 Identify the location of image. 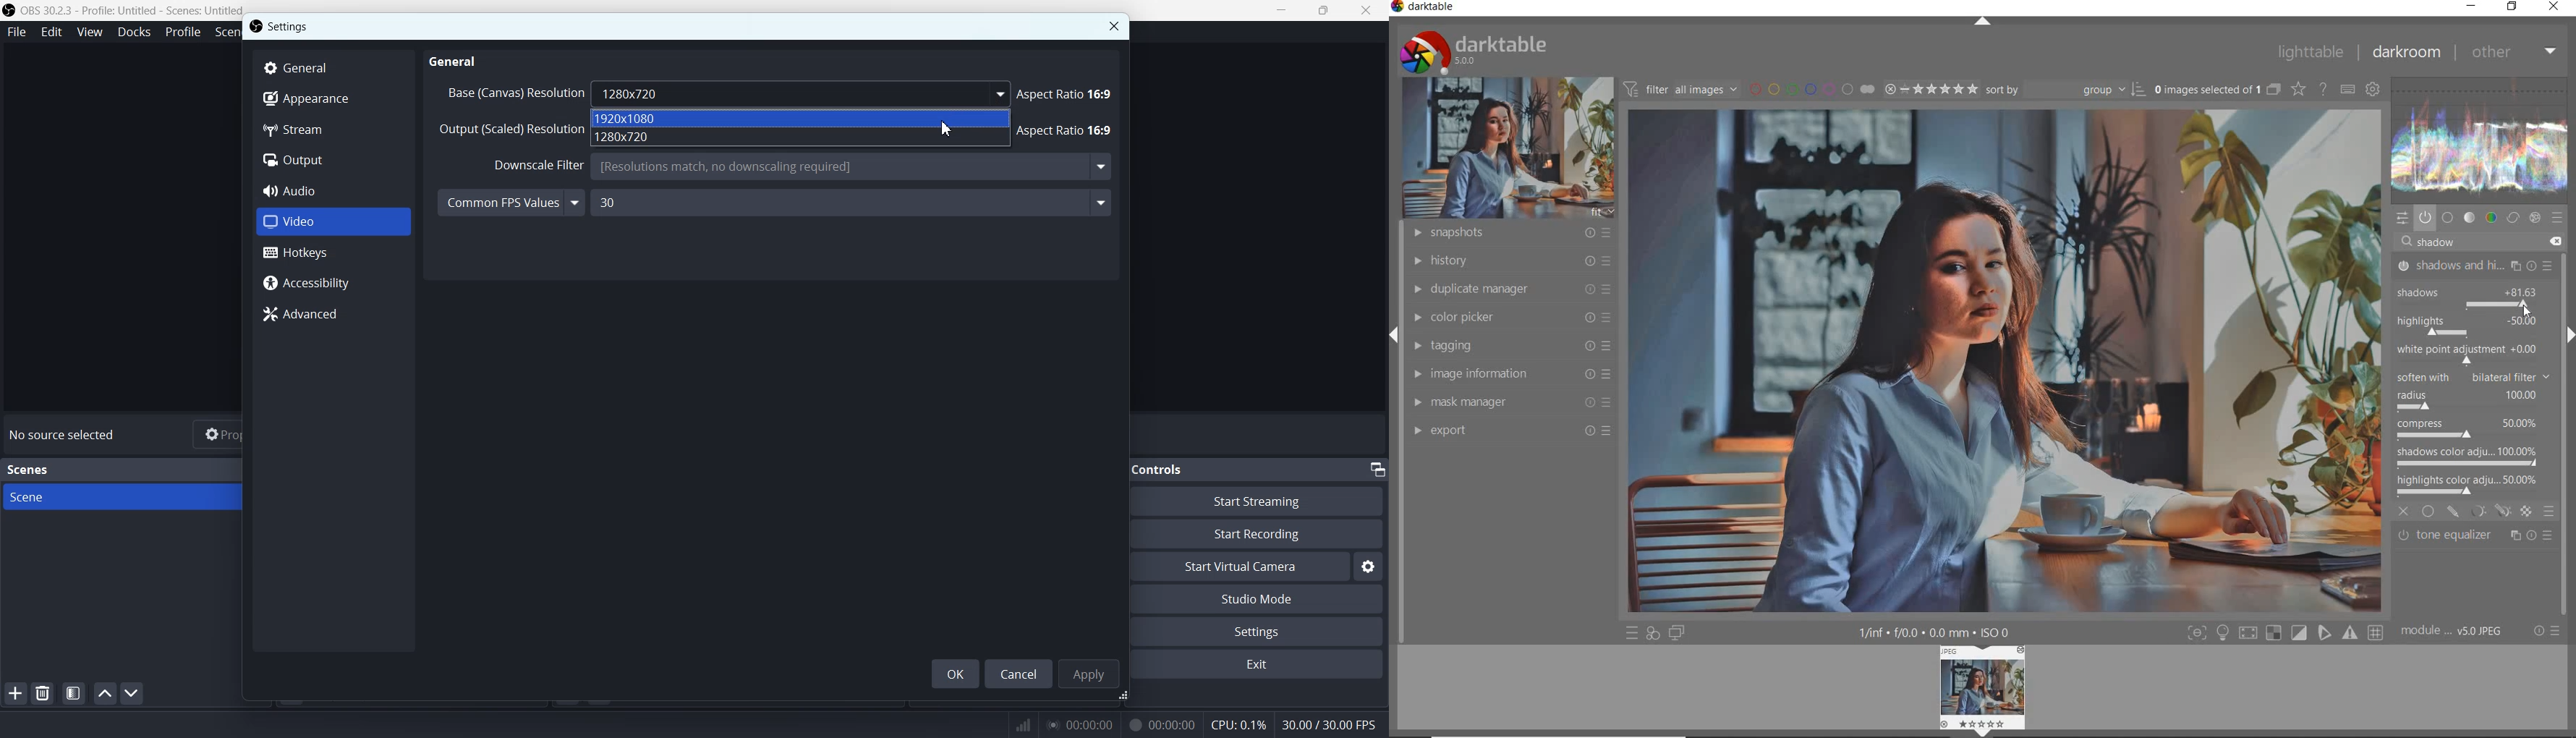
(1503, 148).